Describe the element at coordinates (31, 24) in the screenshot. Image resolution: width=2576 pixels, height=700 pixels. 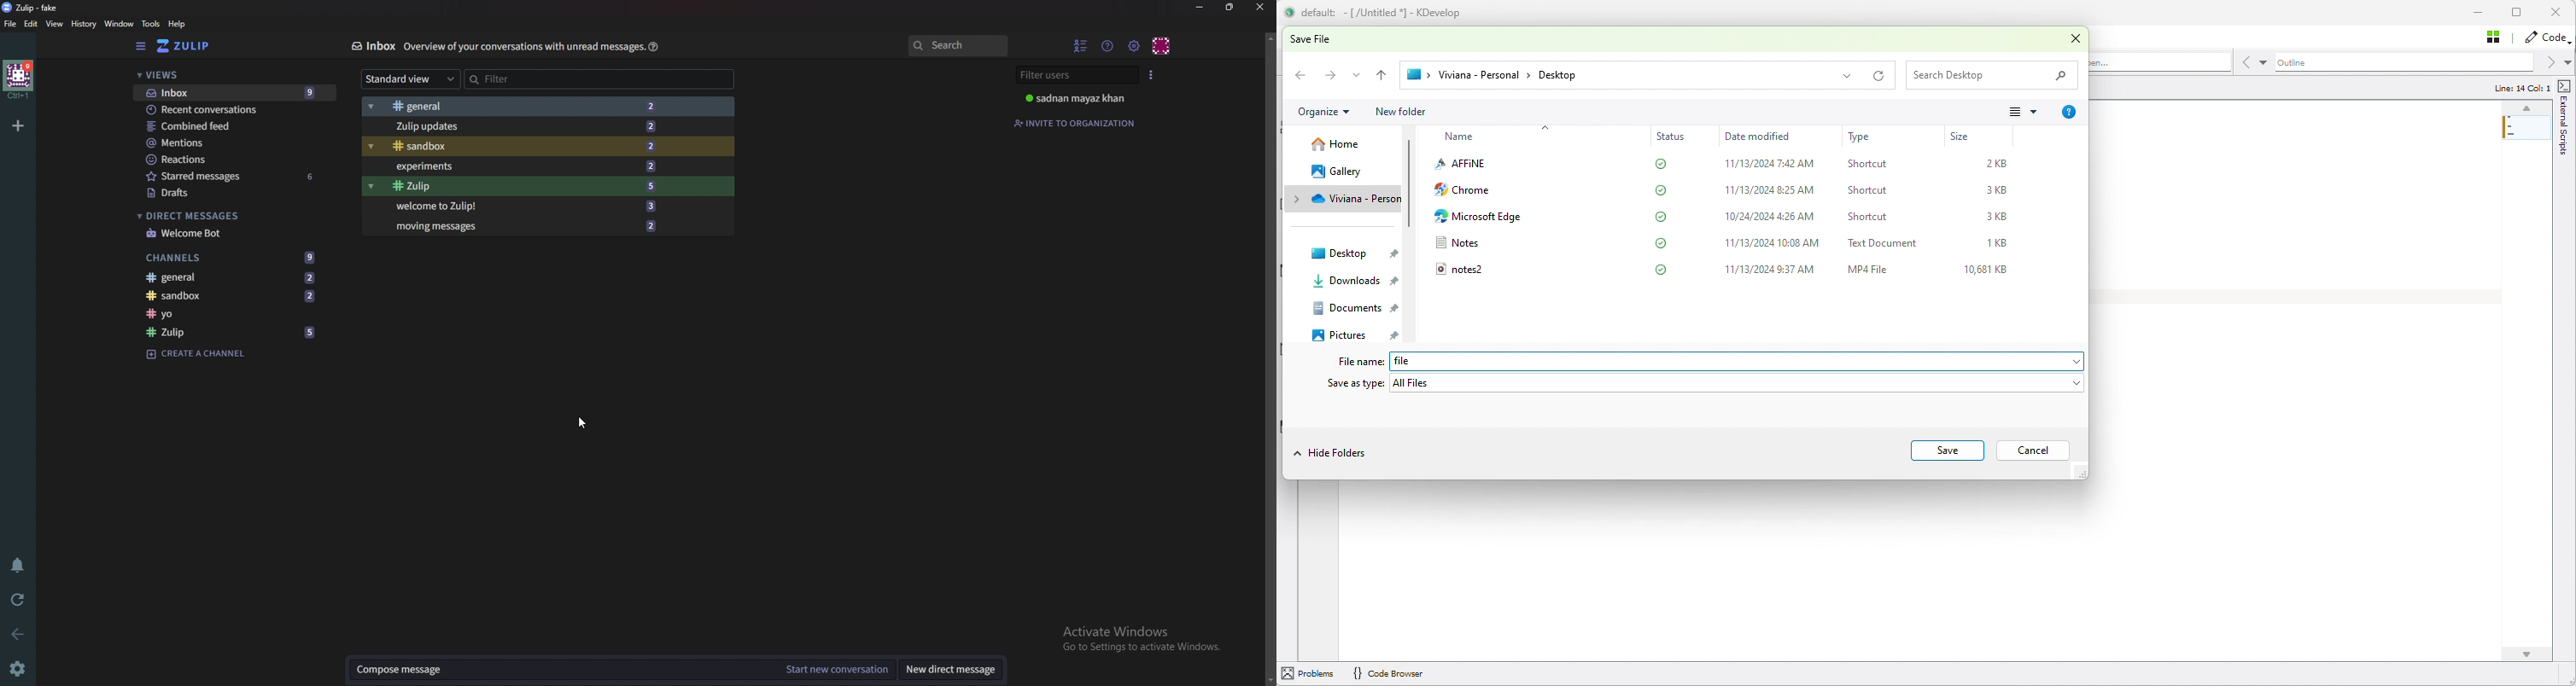
I see `Edit` at that location.